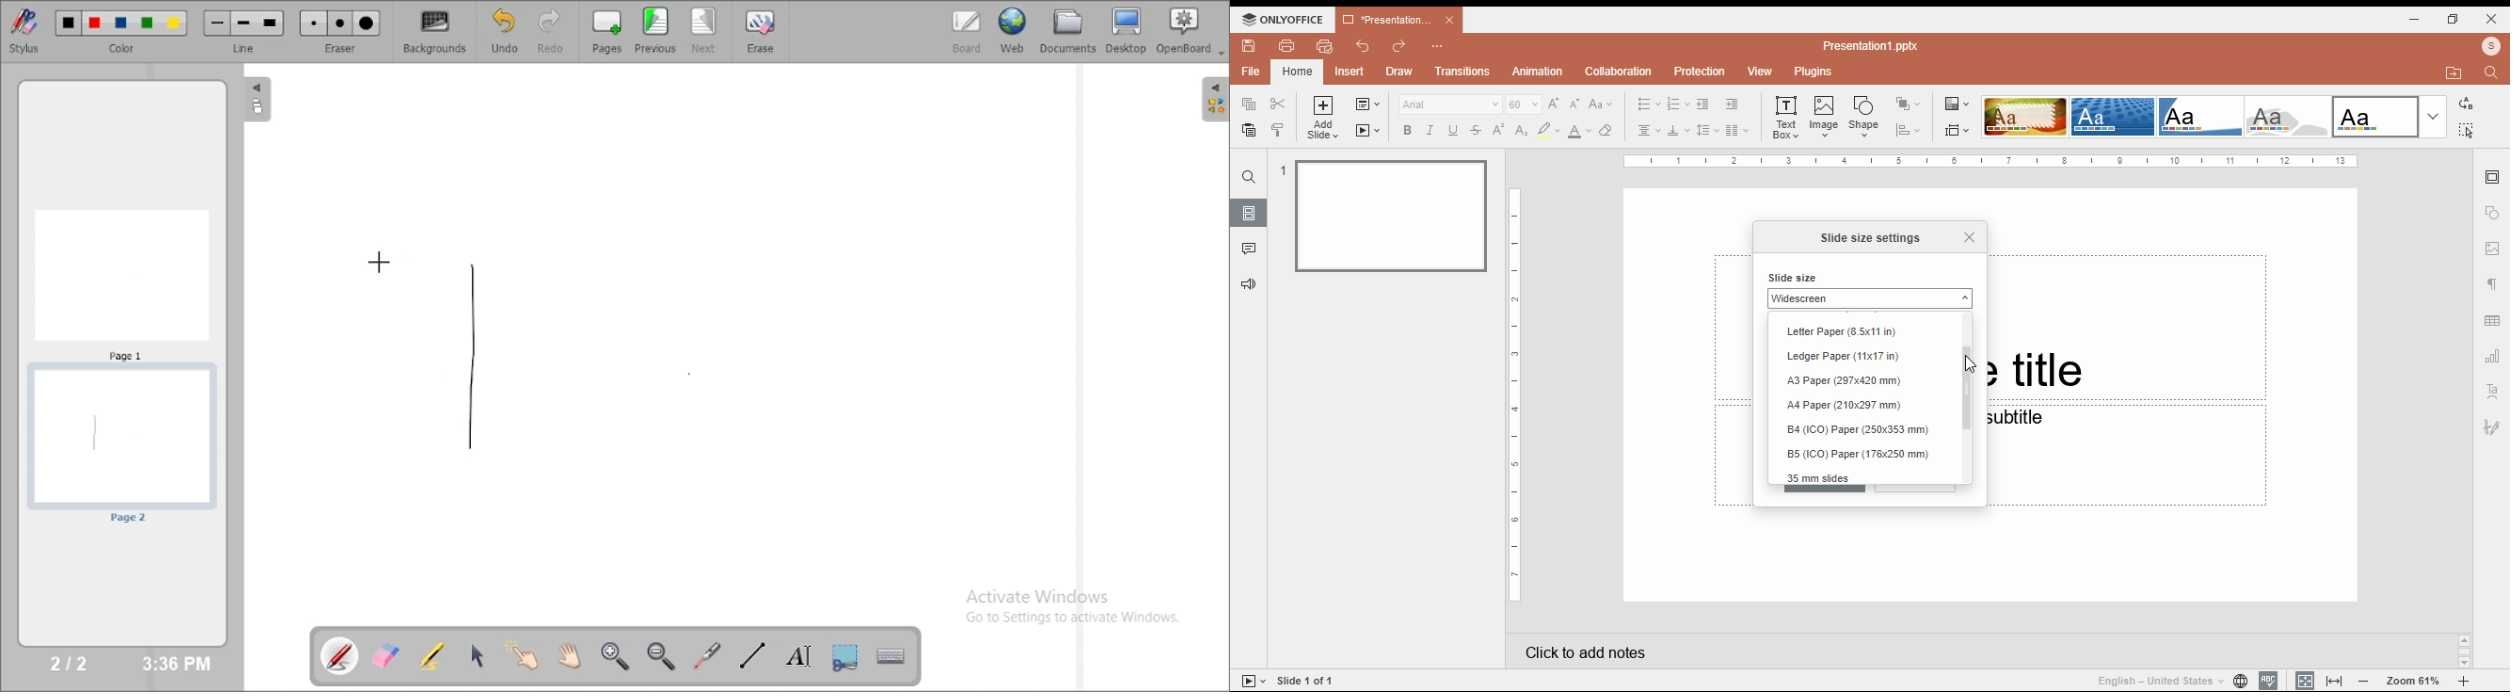 This screenshot has width=2520, height=700. I want to click on font color, so click(1581, 131).